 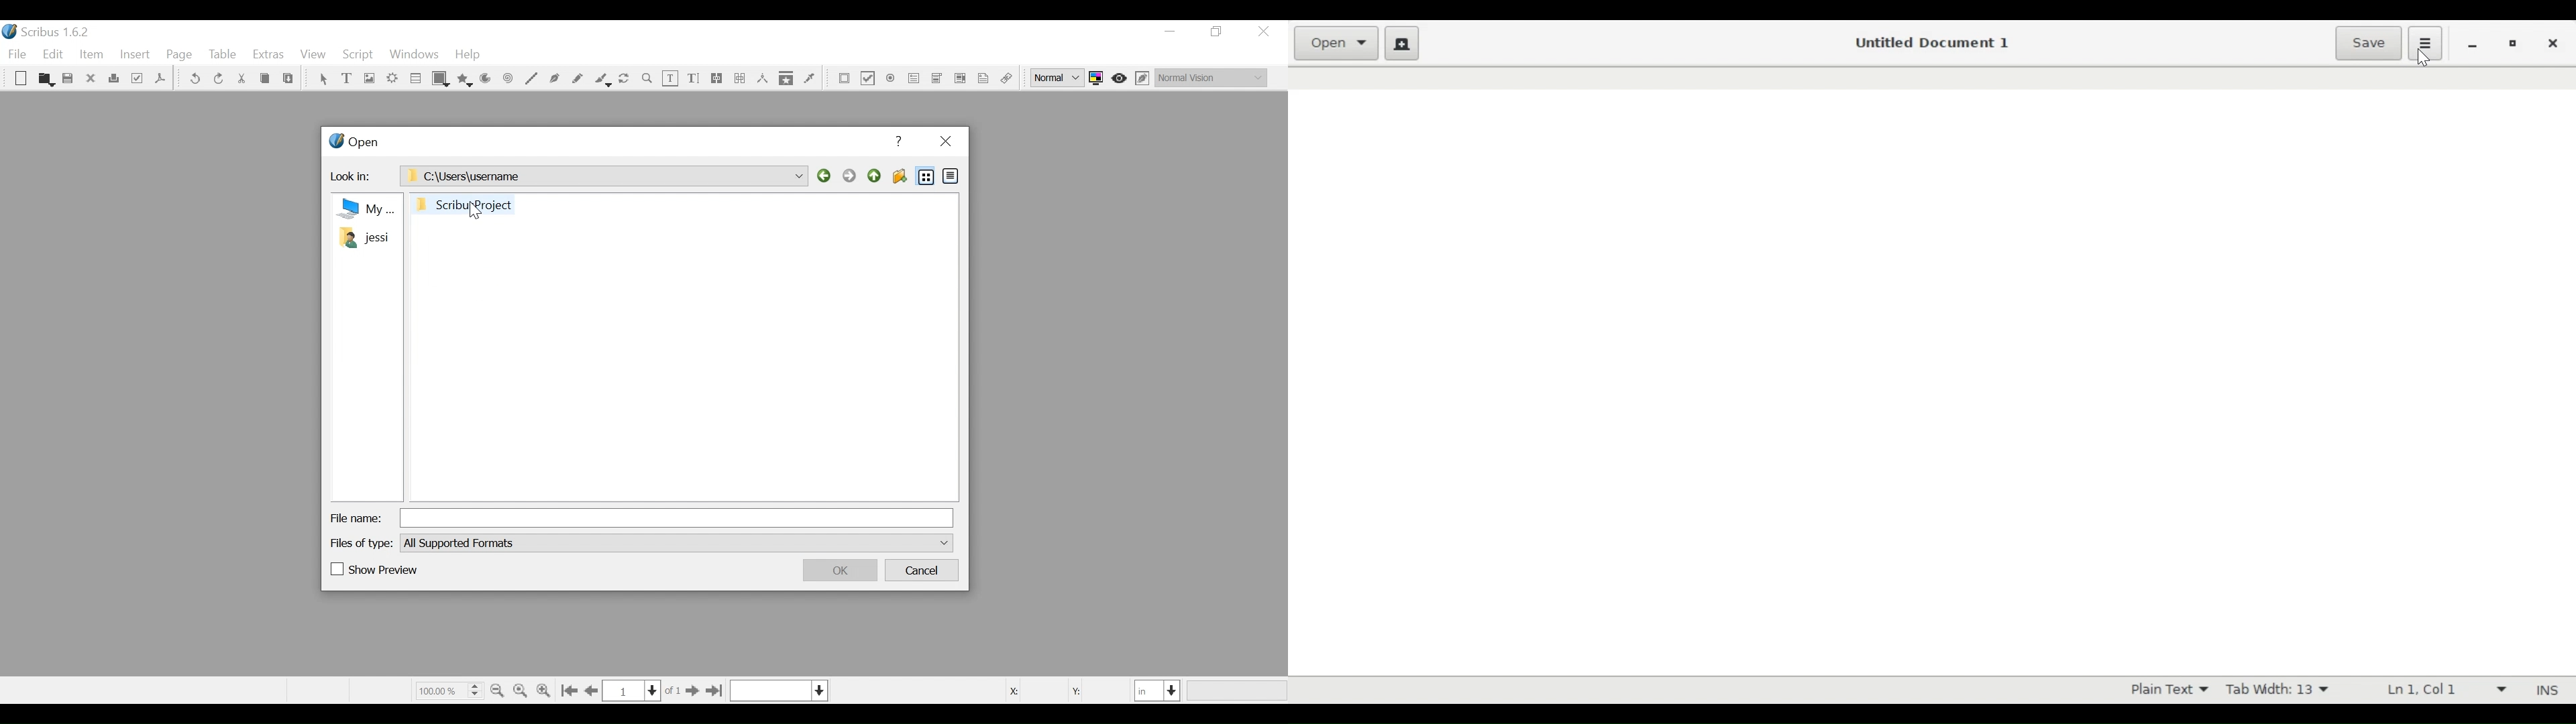 What do you see at coordinates (468, 56) in the screenshot?
I see `Help` at bounding box center [468, 56].